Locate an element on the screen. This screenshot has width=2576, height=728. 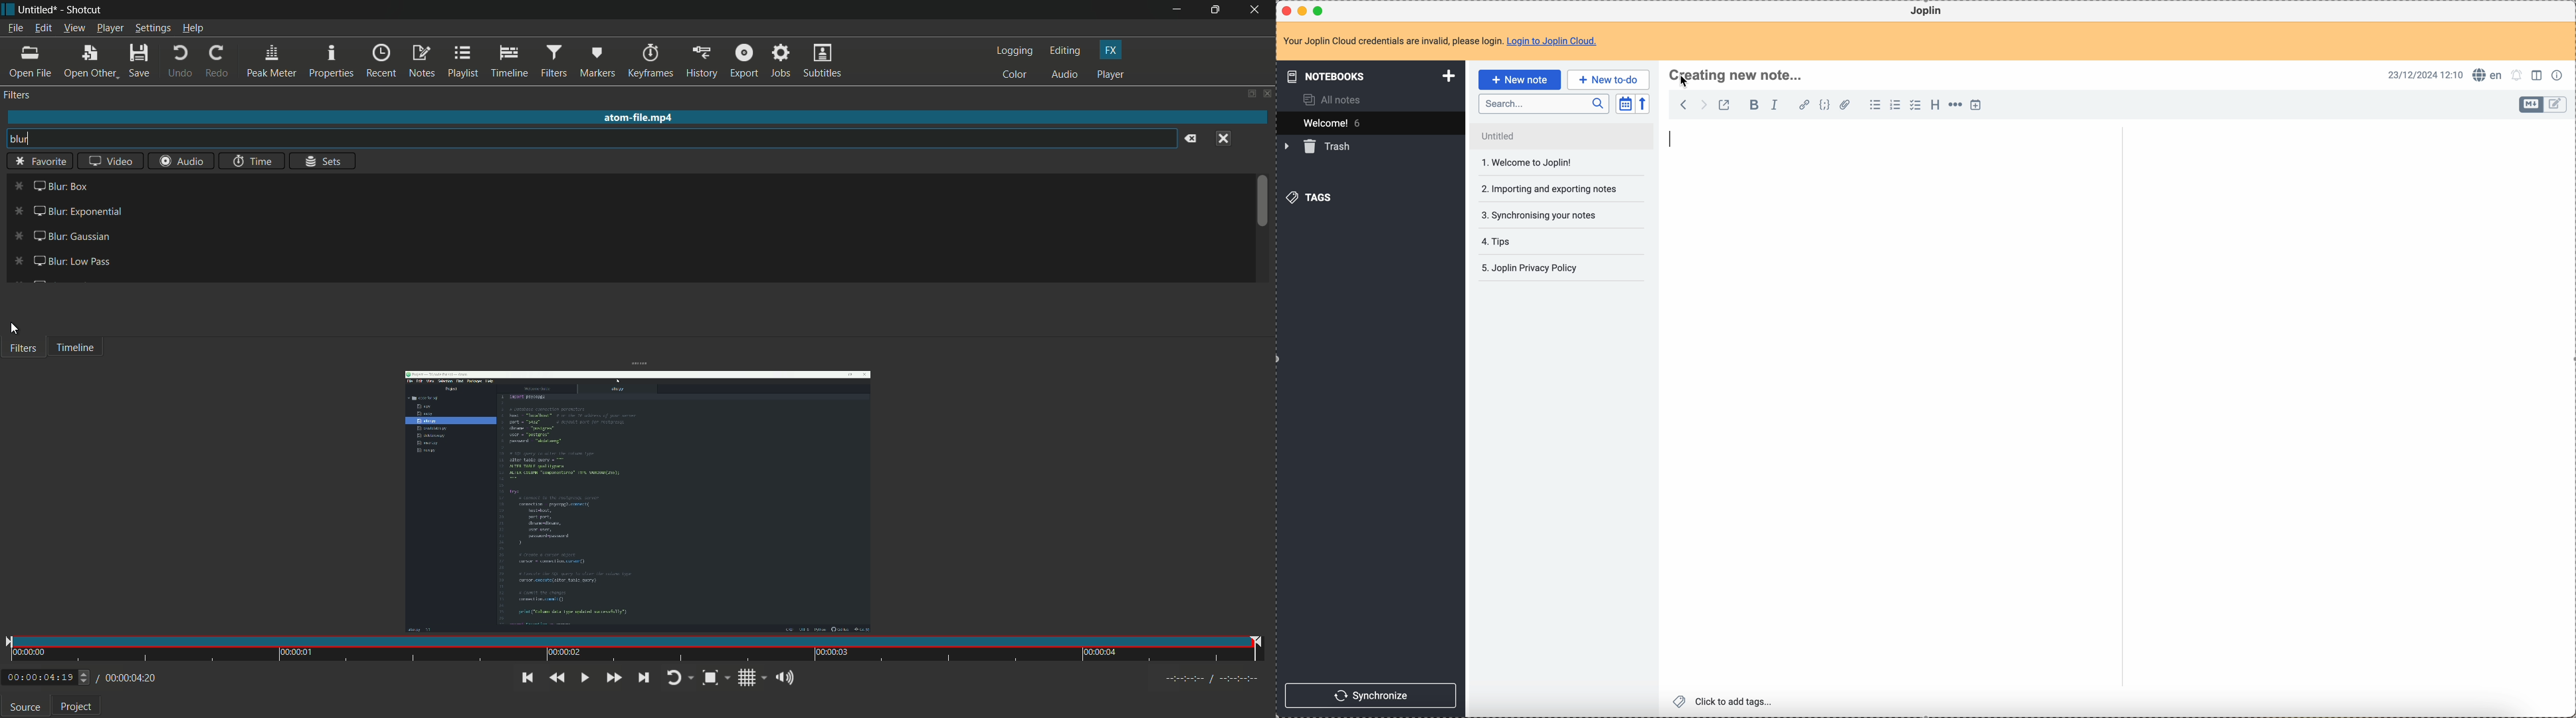
atom-file.mp4 (file name) is located at coordinates (639, 116).